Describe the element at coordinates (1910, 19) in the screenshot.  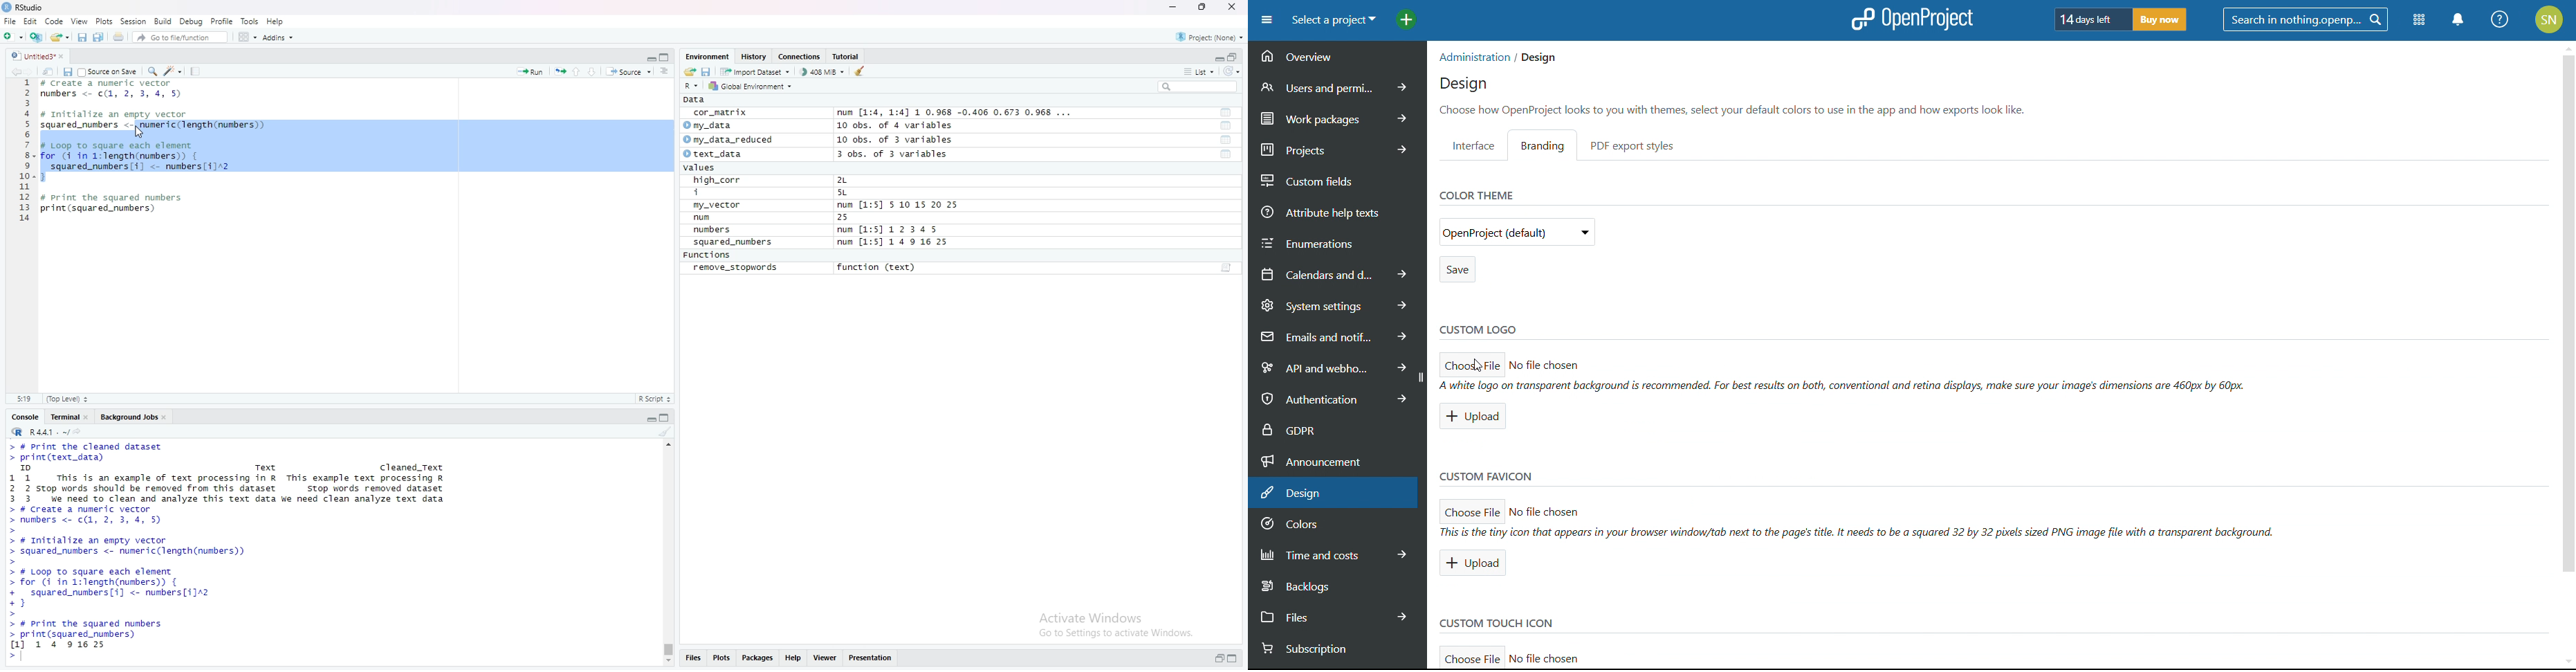
I see `logo` at that location.